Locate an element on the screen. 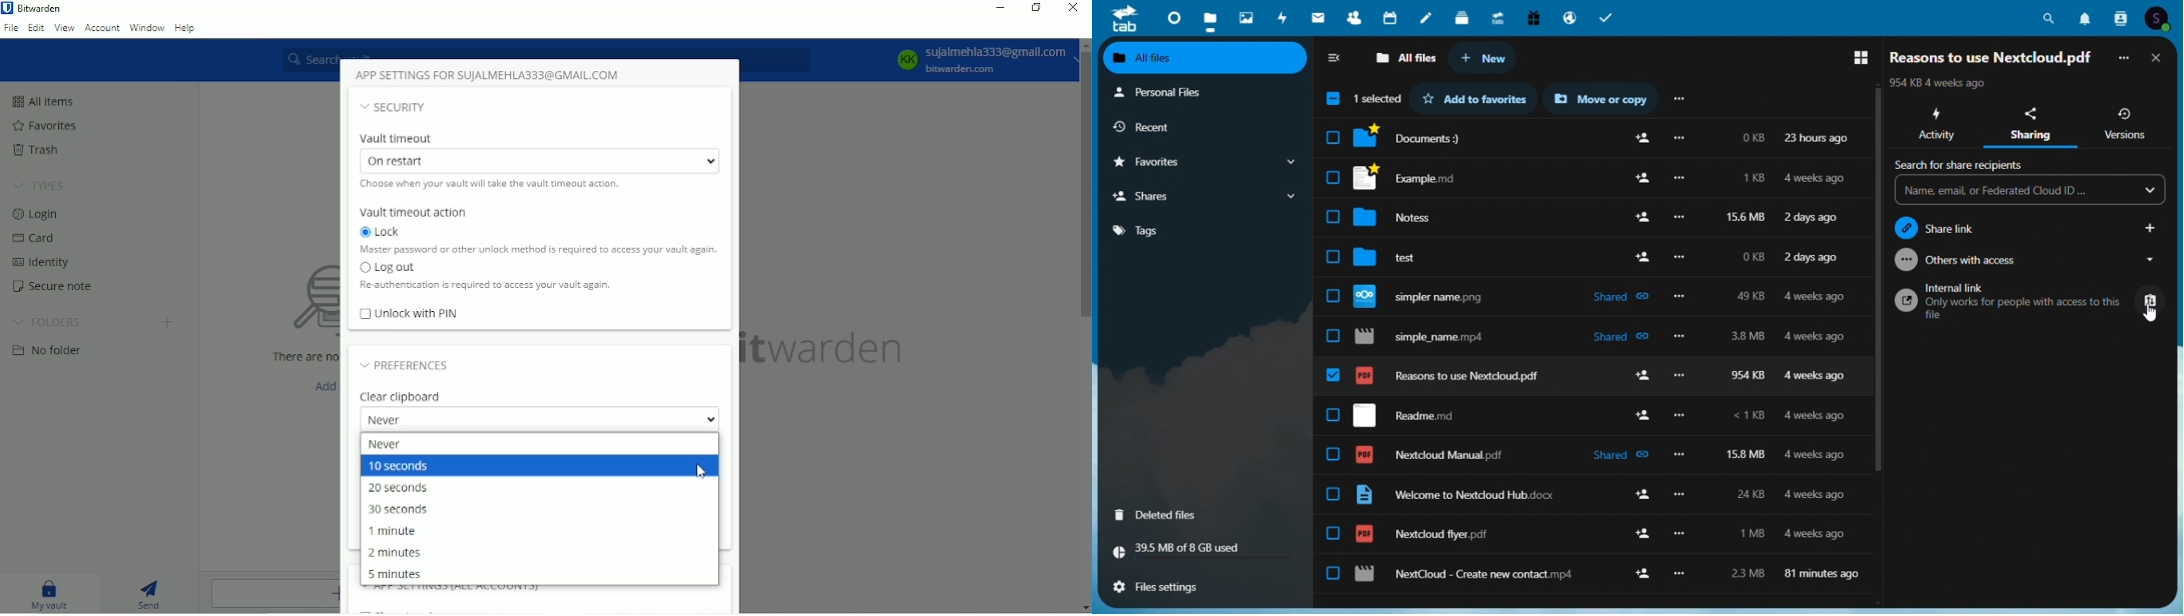 The height and width of the screenshot is (616, 2184). Share link is located at coordinates (2032, 227).